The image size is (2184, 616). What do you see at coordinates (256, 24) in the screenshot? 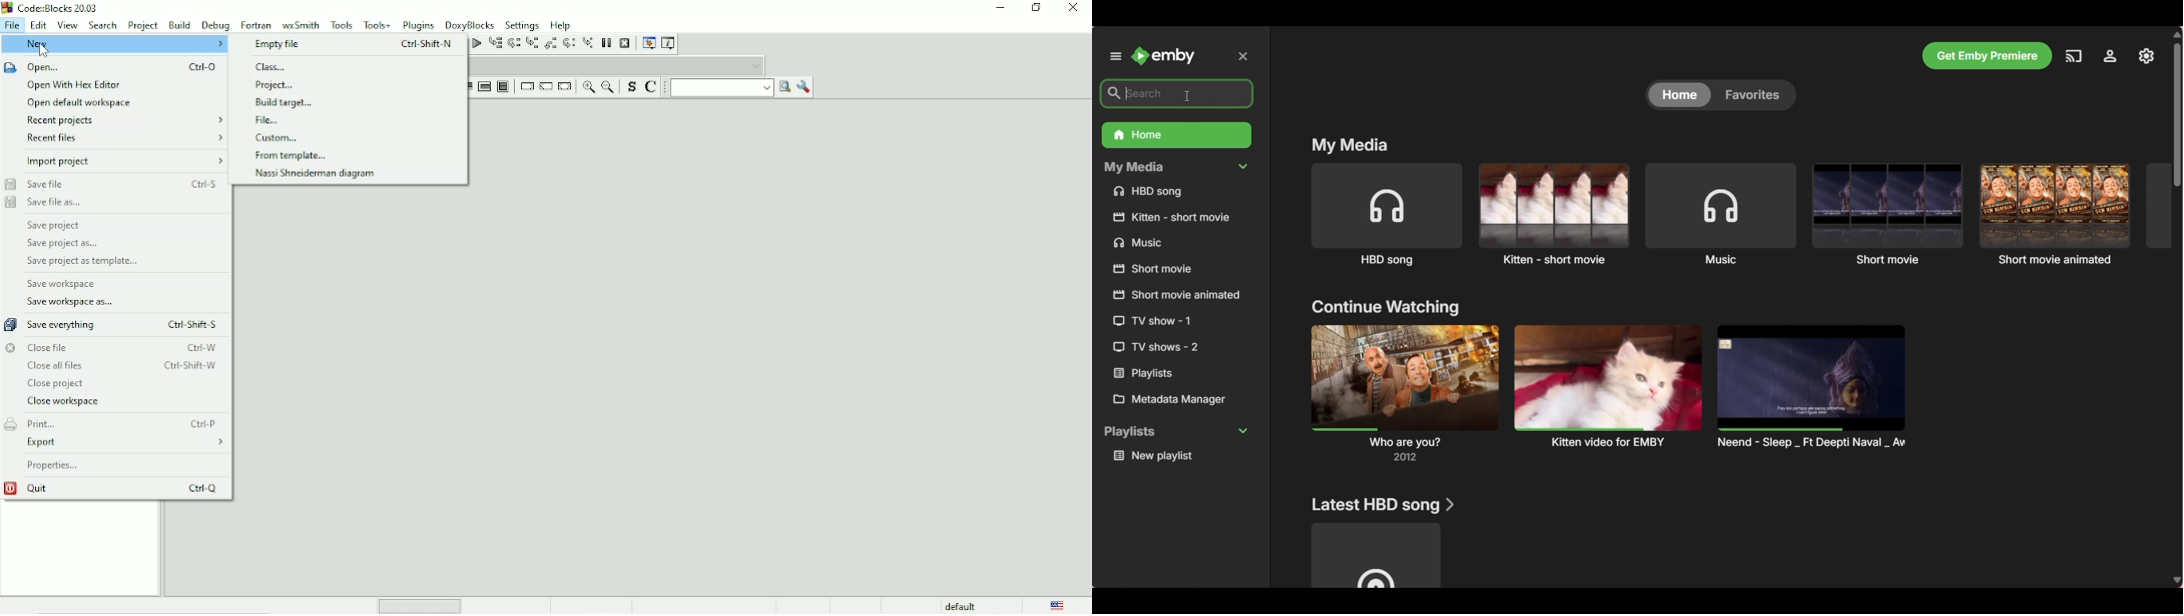
I see `Fortran` at bounding box center [256, 24].